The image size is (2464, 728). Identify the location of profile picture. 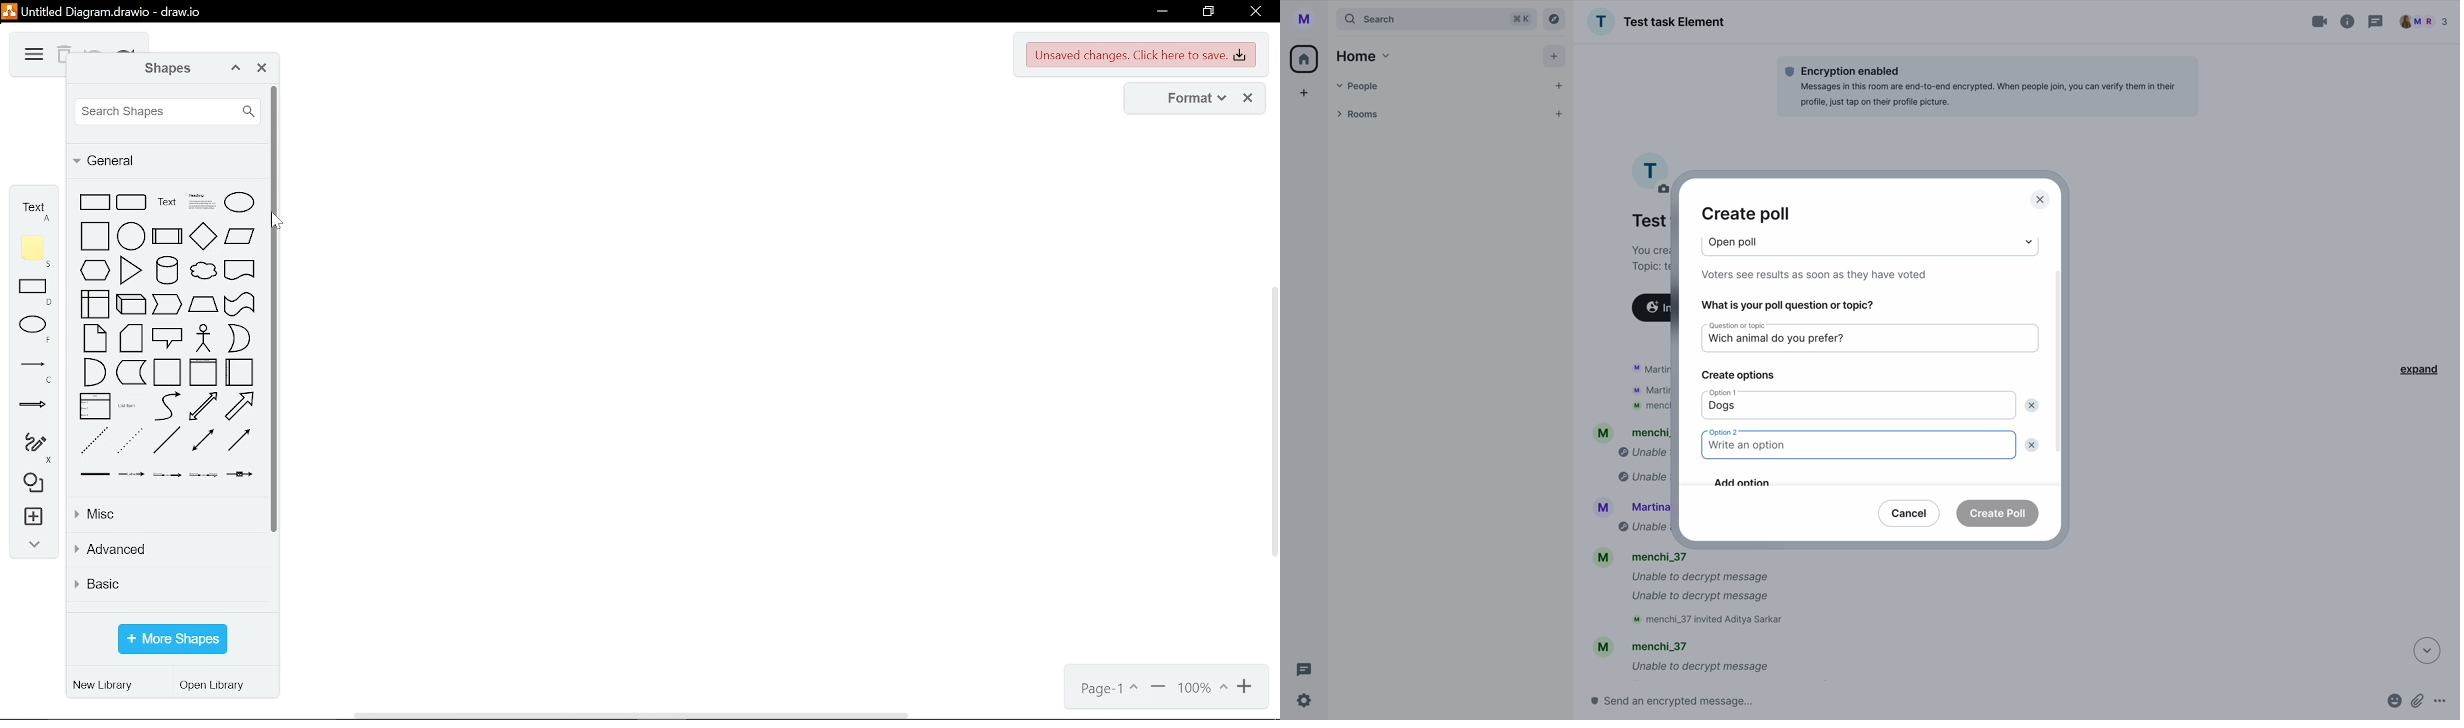
(1650, 170).